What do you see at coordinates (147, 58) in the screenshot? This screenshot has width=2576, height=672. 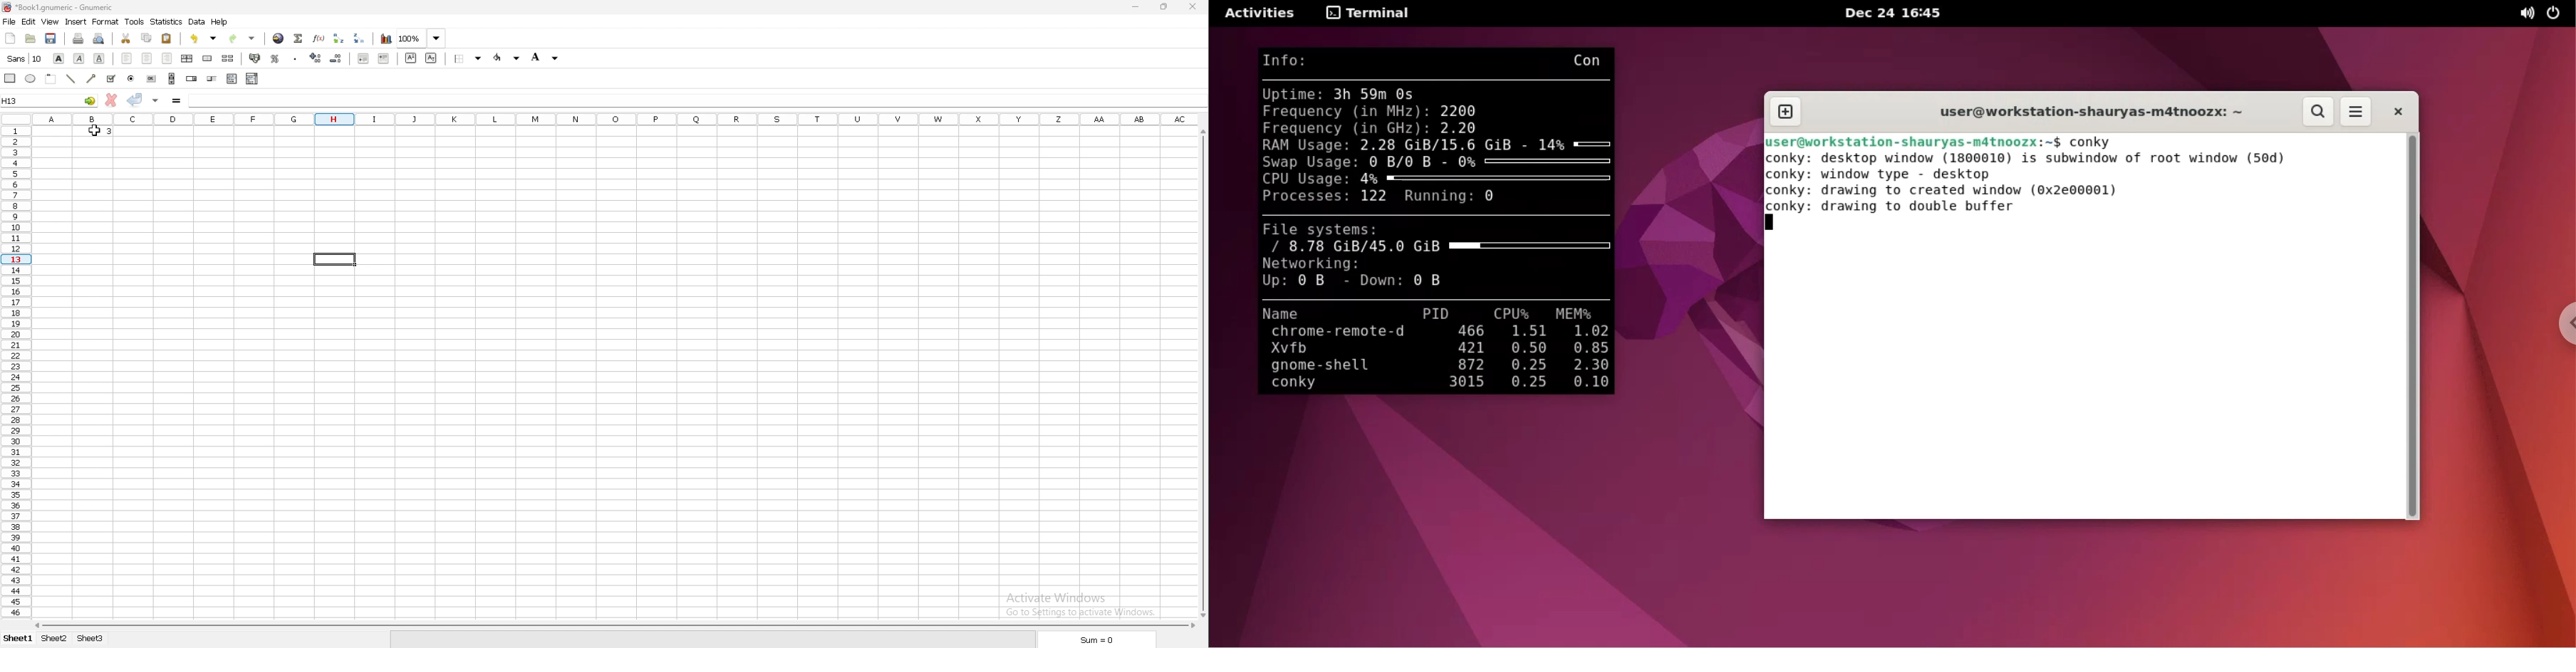 I see `center` at bounding box center [147, 58].